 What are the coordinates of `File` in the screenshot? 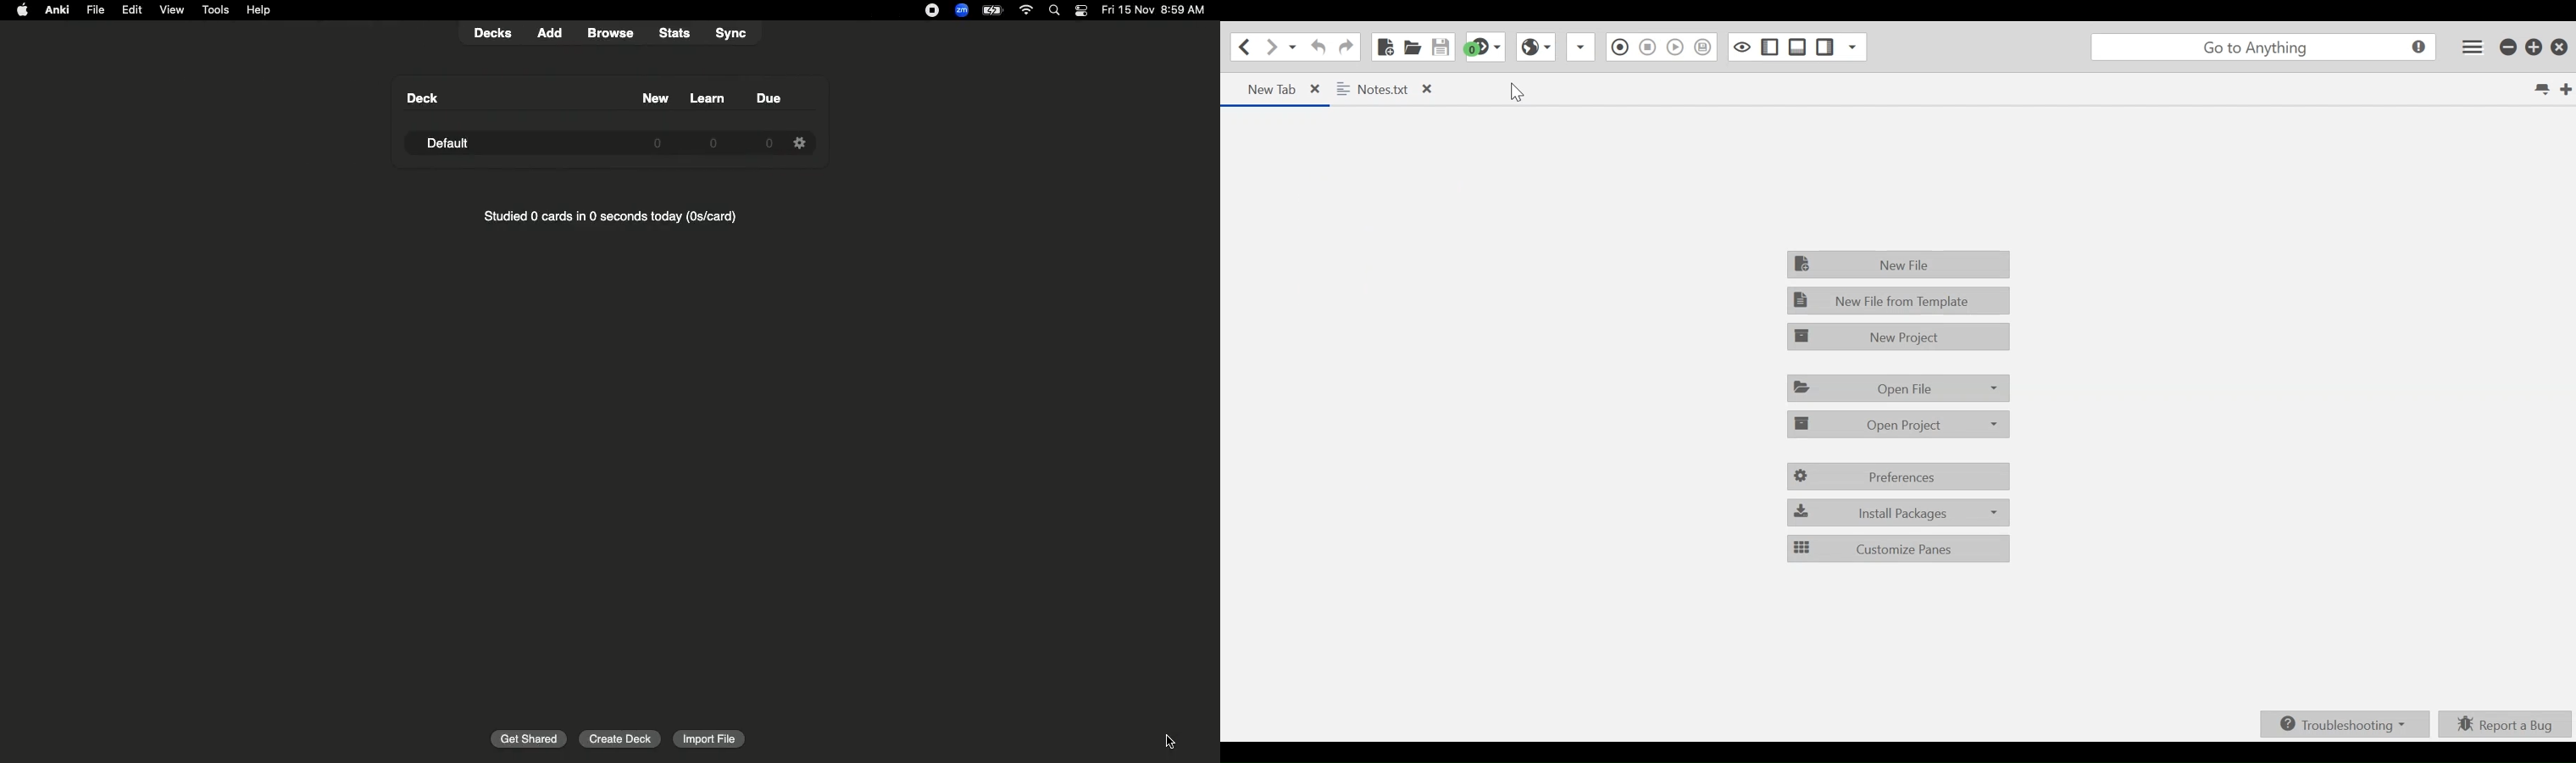 It's located at (97, 8).